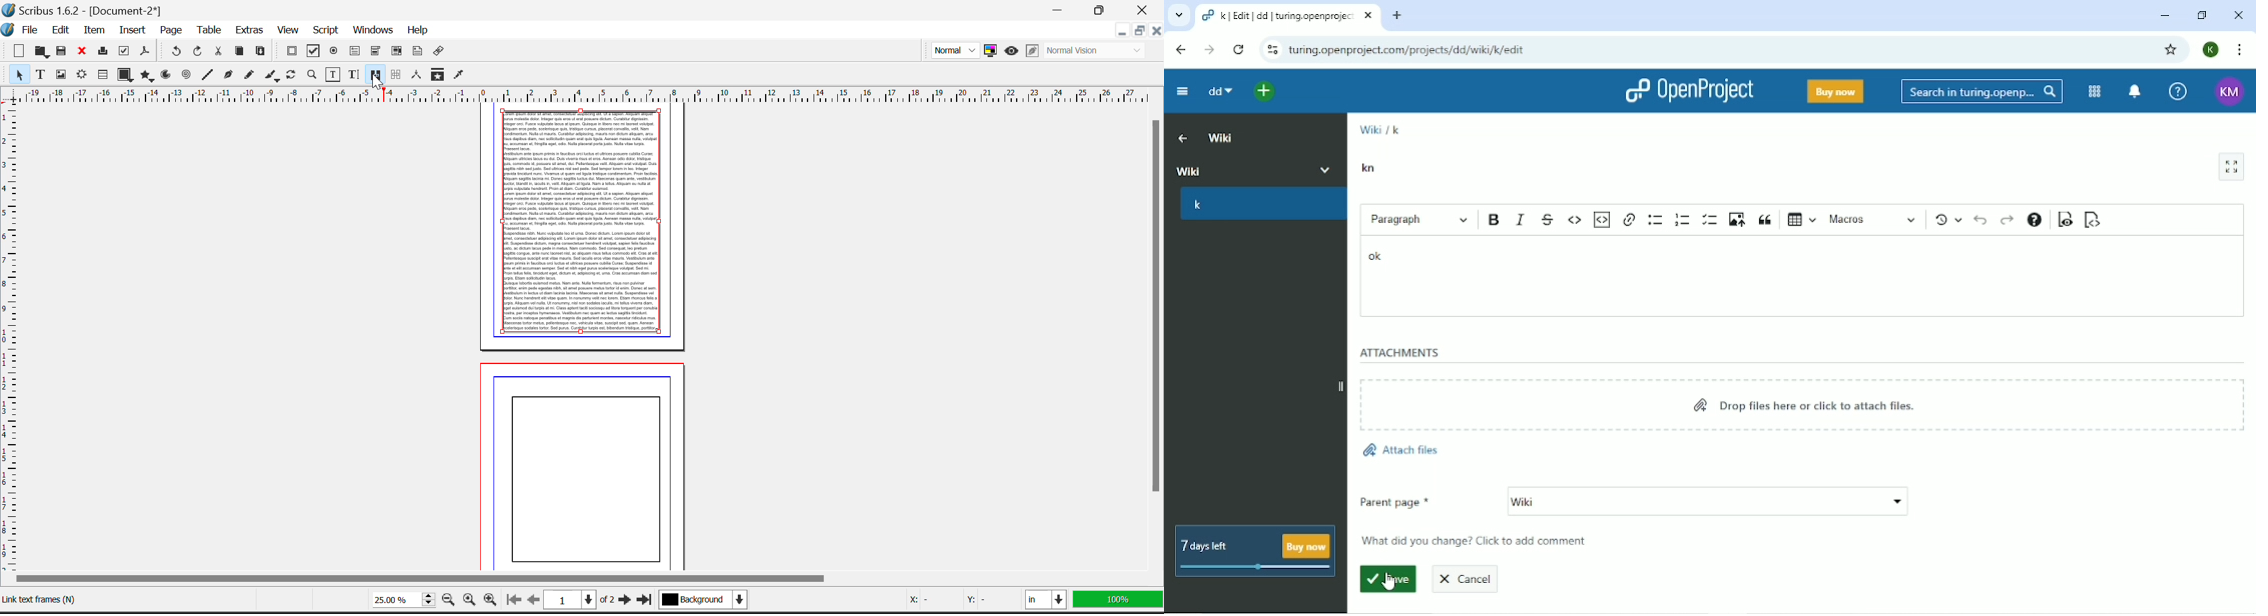 The image size is (2268, 616). What do you see at coordinates (62, 52) in the screenshot?
I see `Save` at bounding box center [62, 52].